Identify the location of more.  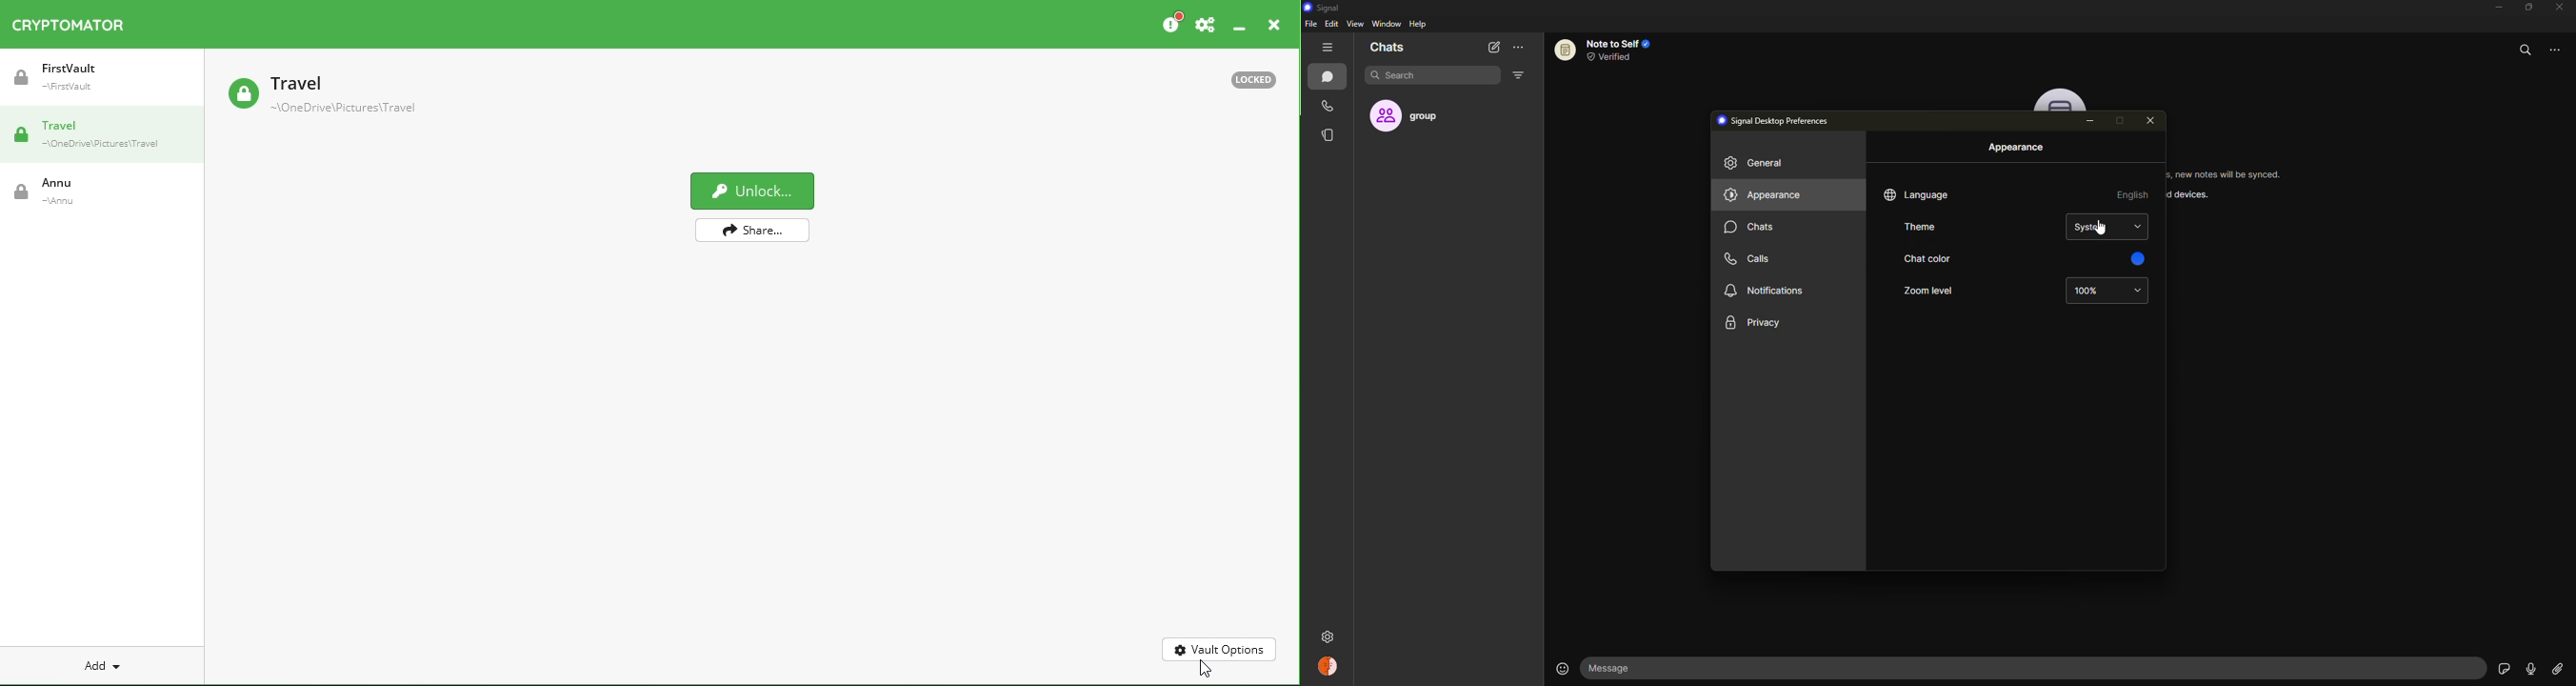
(2561, 47).